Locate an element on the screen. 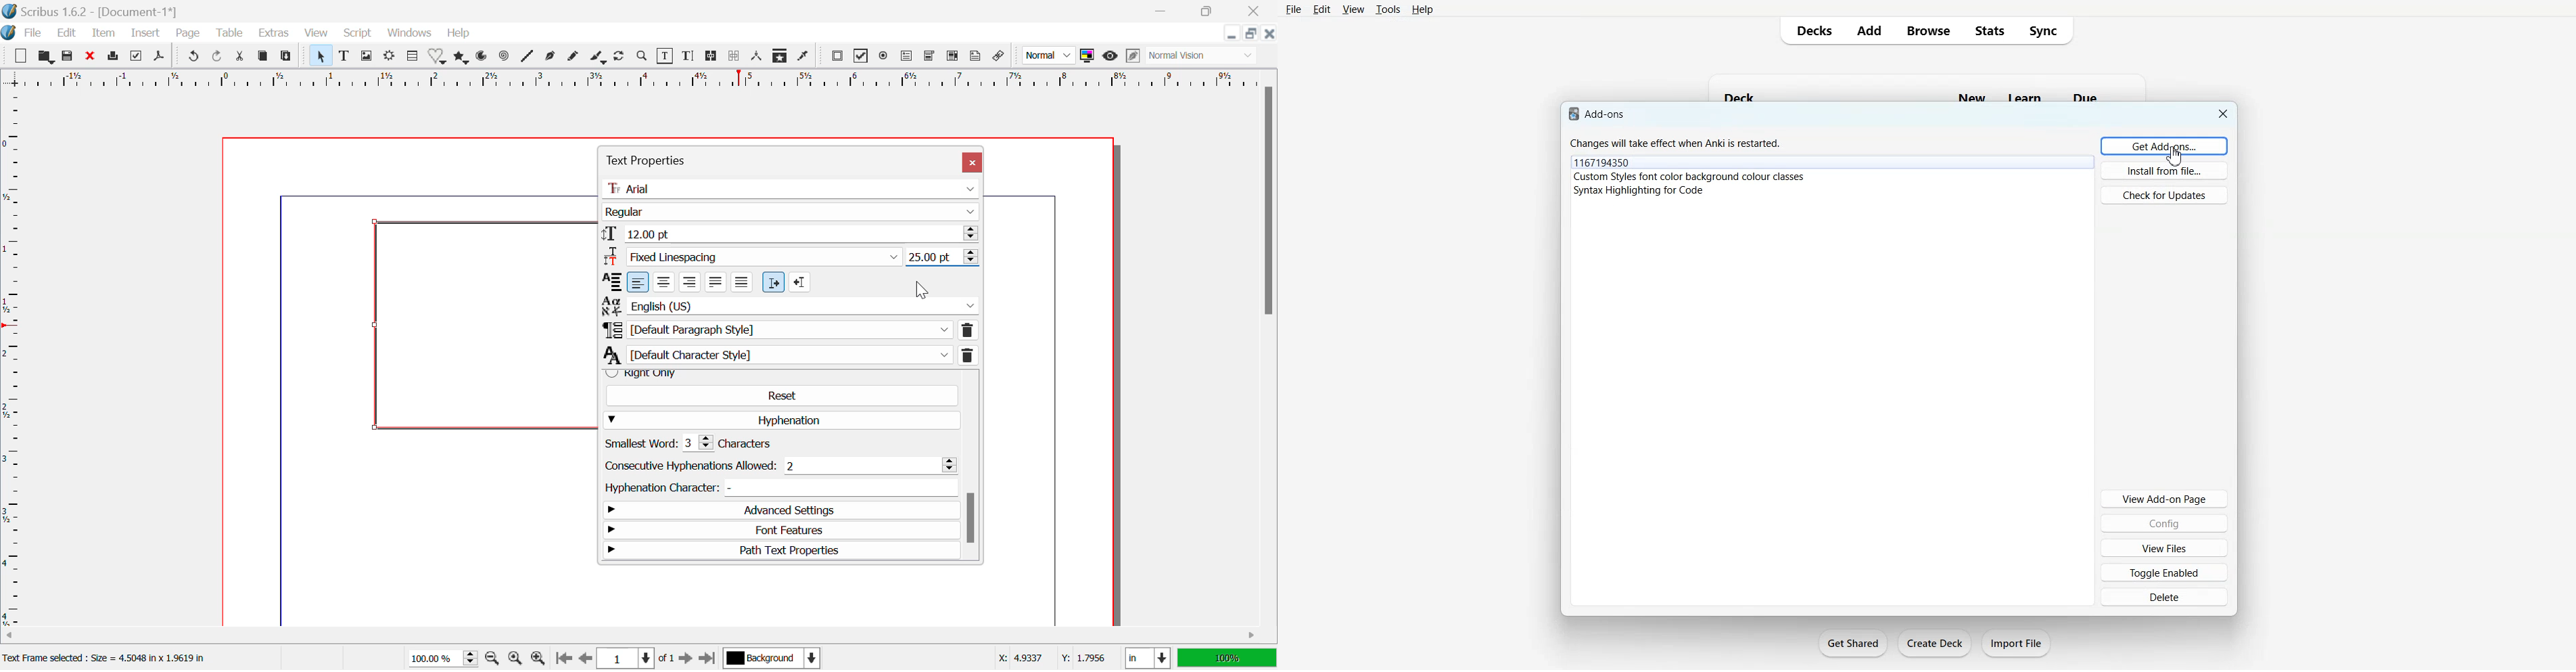 The width and height of the screenshot is (2576, 672). ‘Custom Styles font color background colour classes is located at coordinates (1693, 176).